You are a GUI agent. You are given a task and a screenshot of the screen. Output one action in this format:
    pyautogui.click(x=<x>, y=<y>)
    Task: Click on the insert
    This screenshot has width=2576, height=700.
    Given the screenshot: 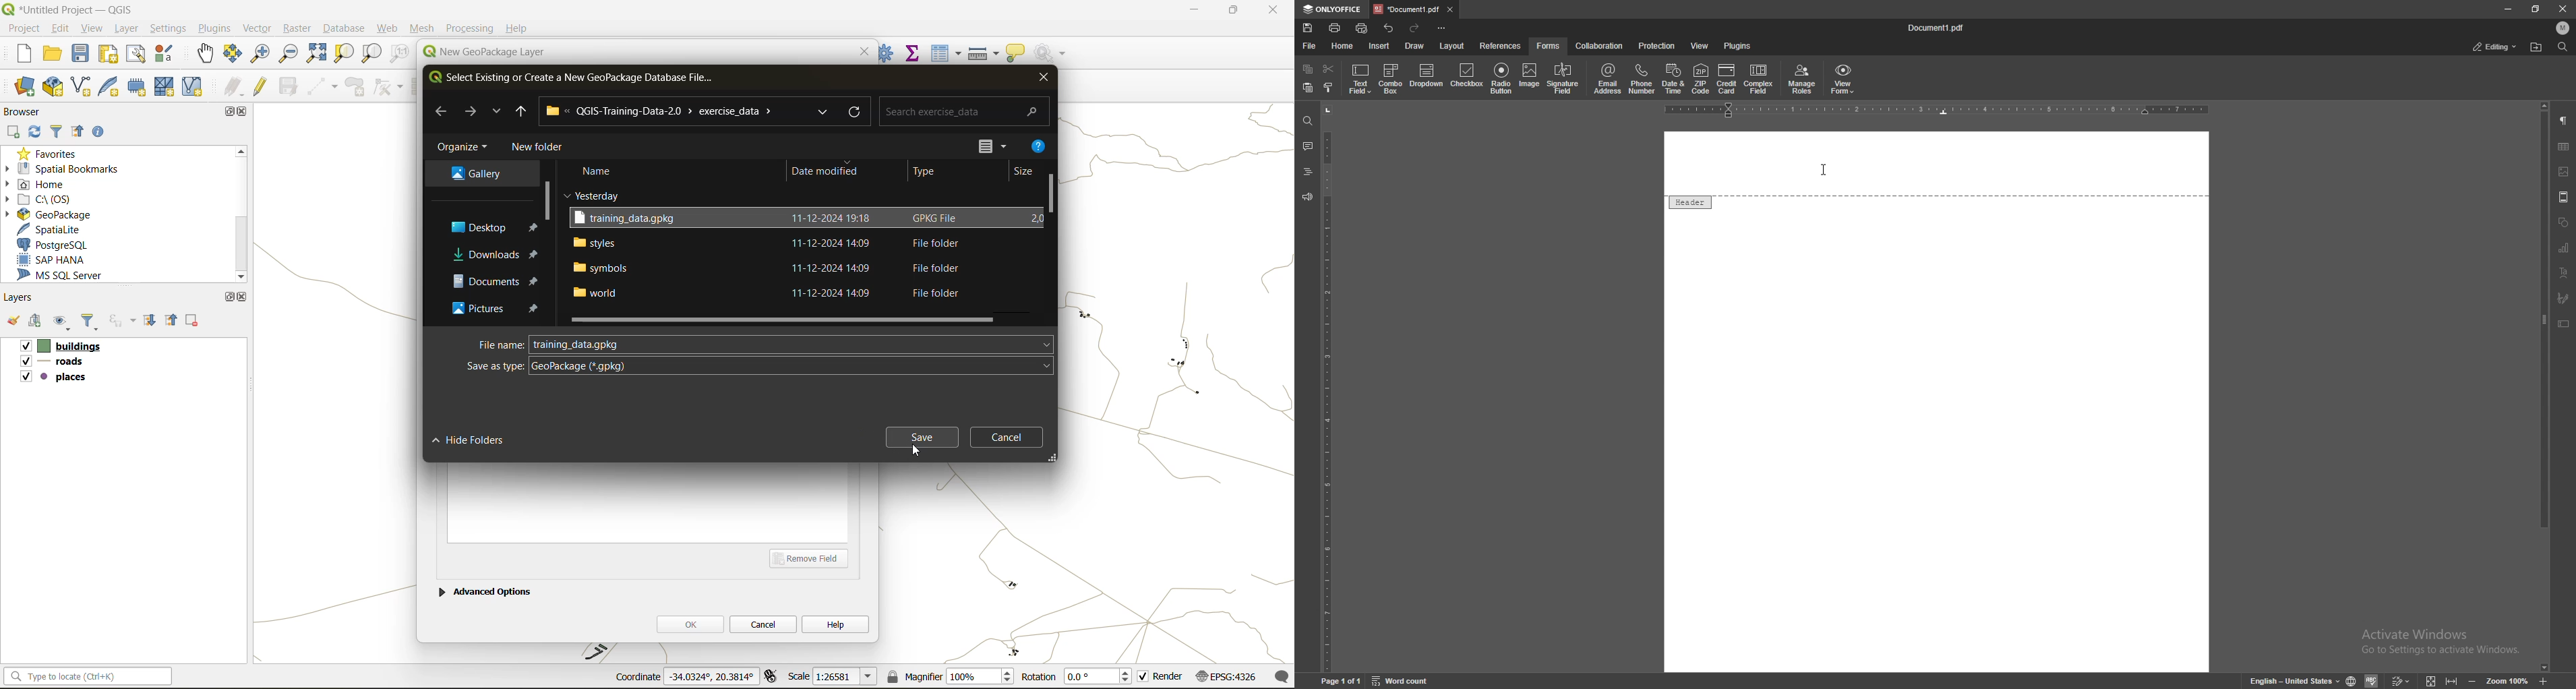 What is the action you would take?
    pyautogui.click(x=1379, y=45)
    